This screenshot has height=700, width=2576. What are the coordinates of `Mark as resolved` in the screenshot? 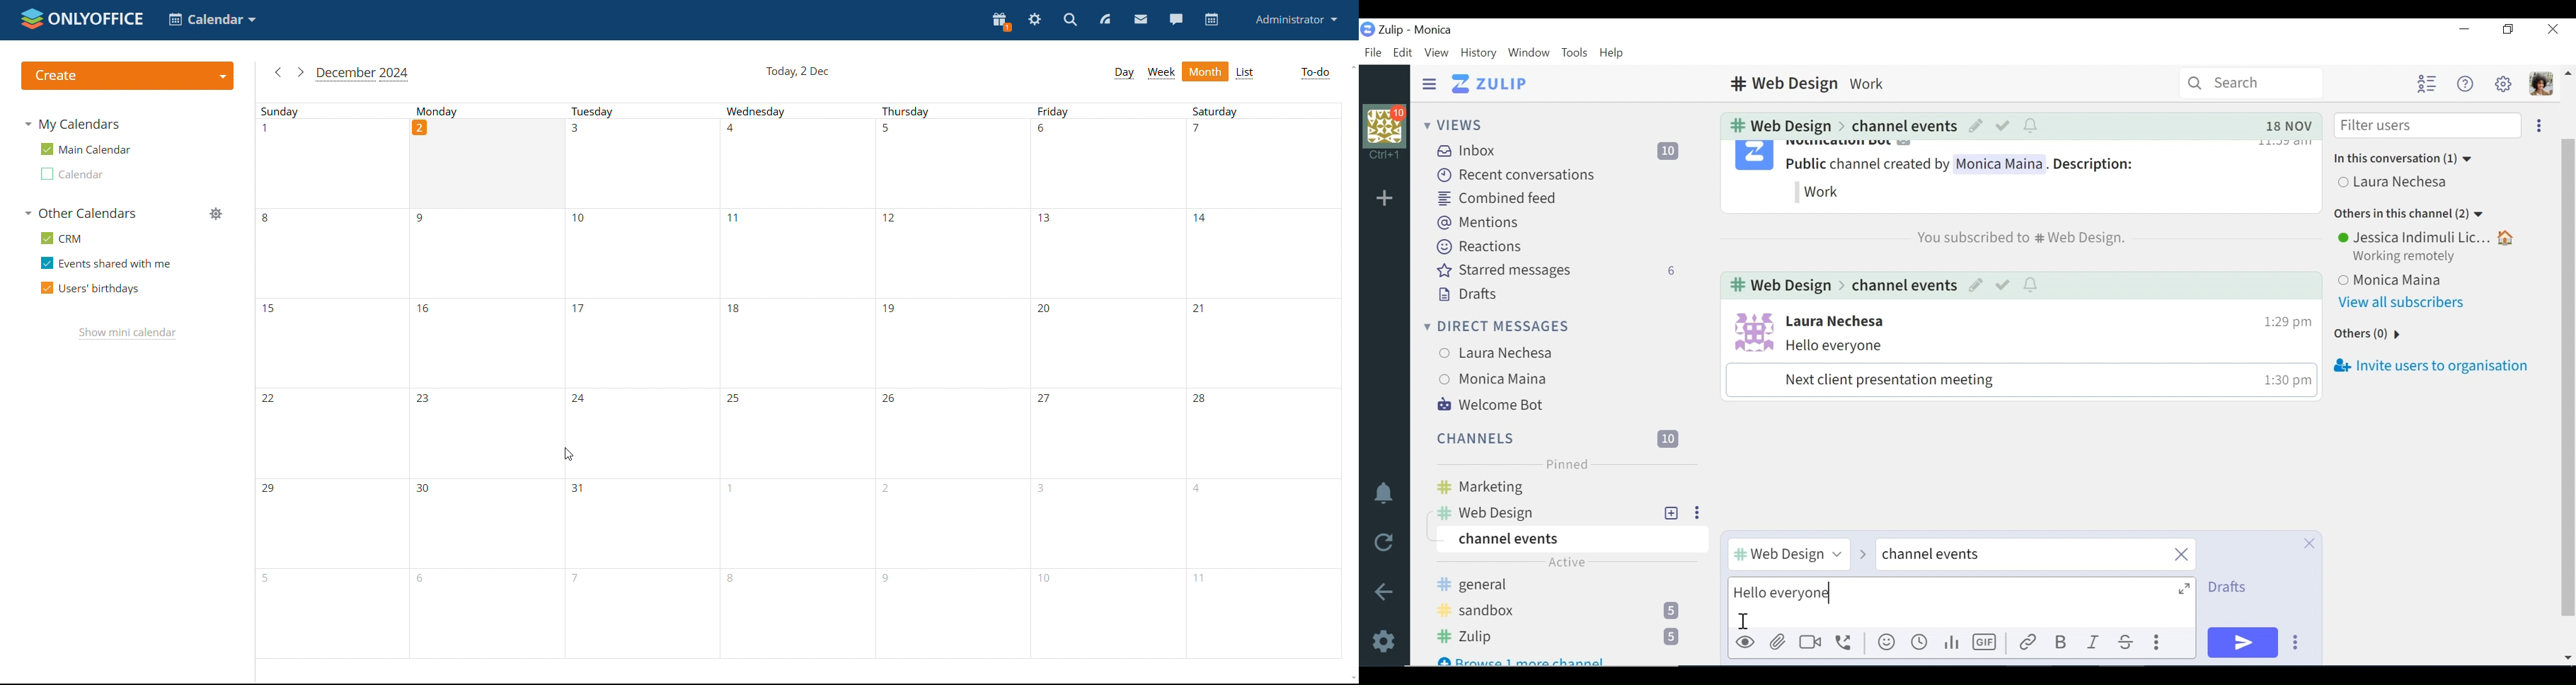 It's located at (2004, 125).